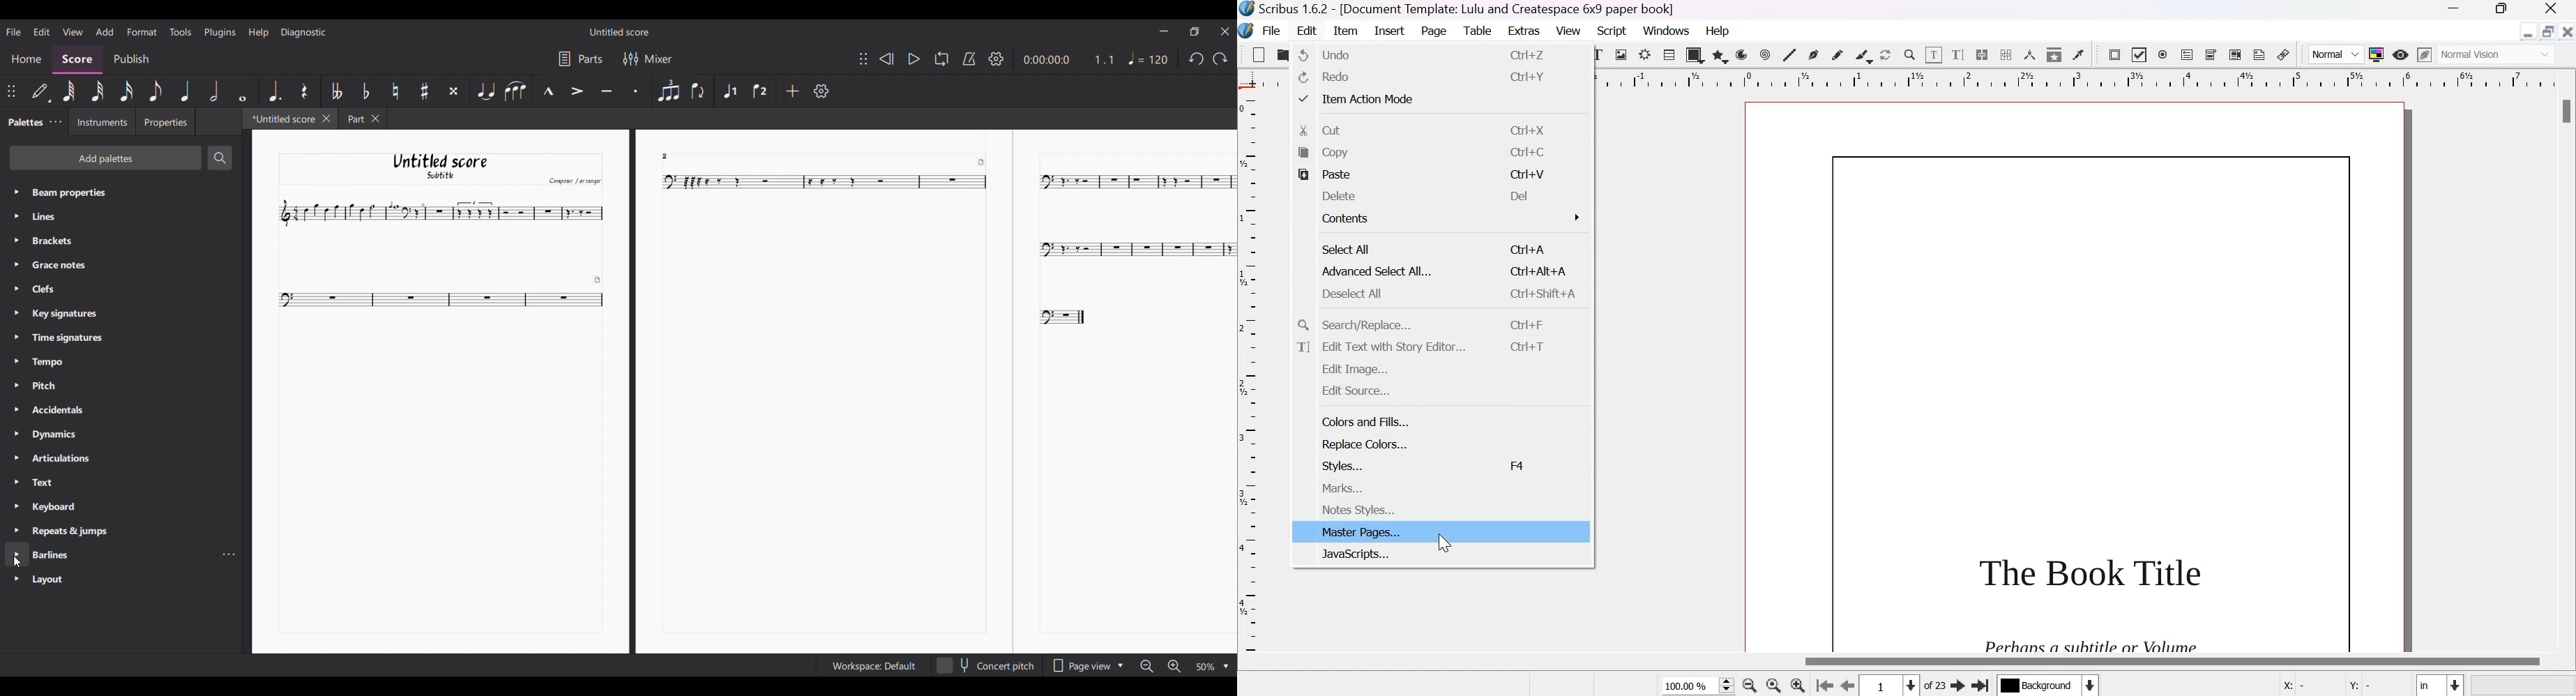 This screenshot has width=2576, height=700. I want to click on cursor, so click(20, 561).